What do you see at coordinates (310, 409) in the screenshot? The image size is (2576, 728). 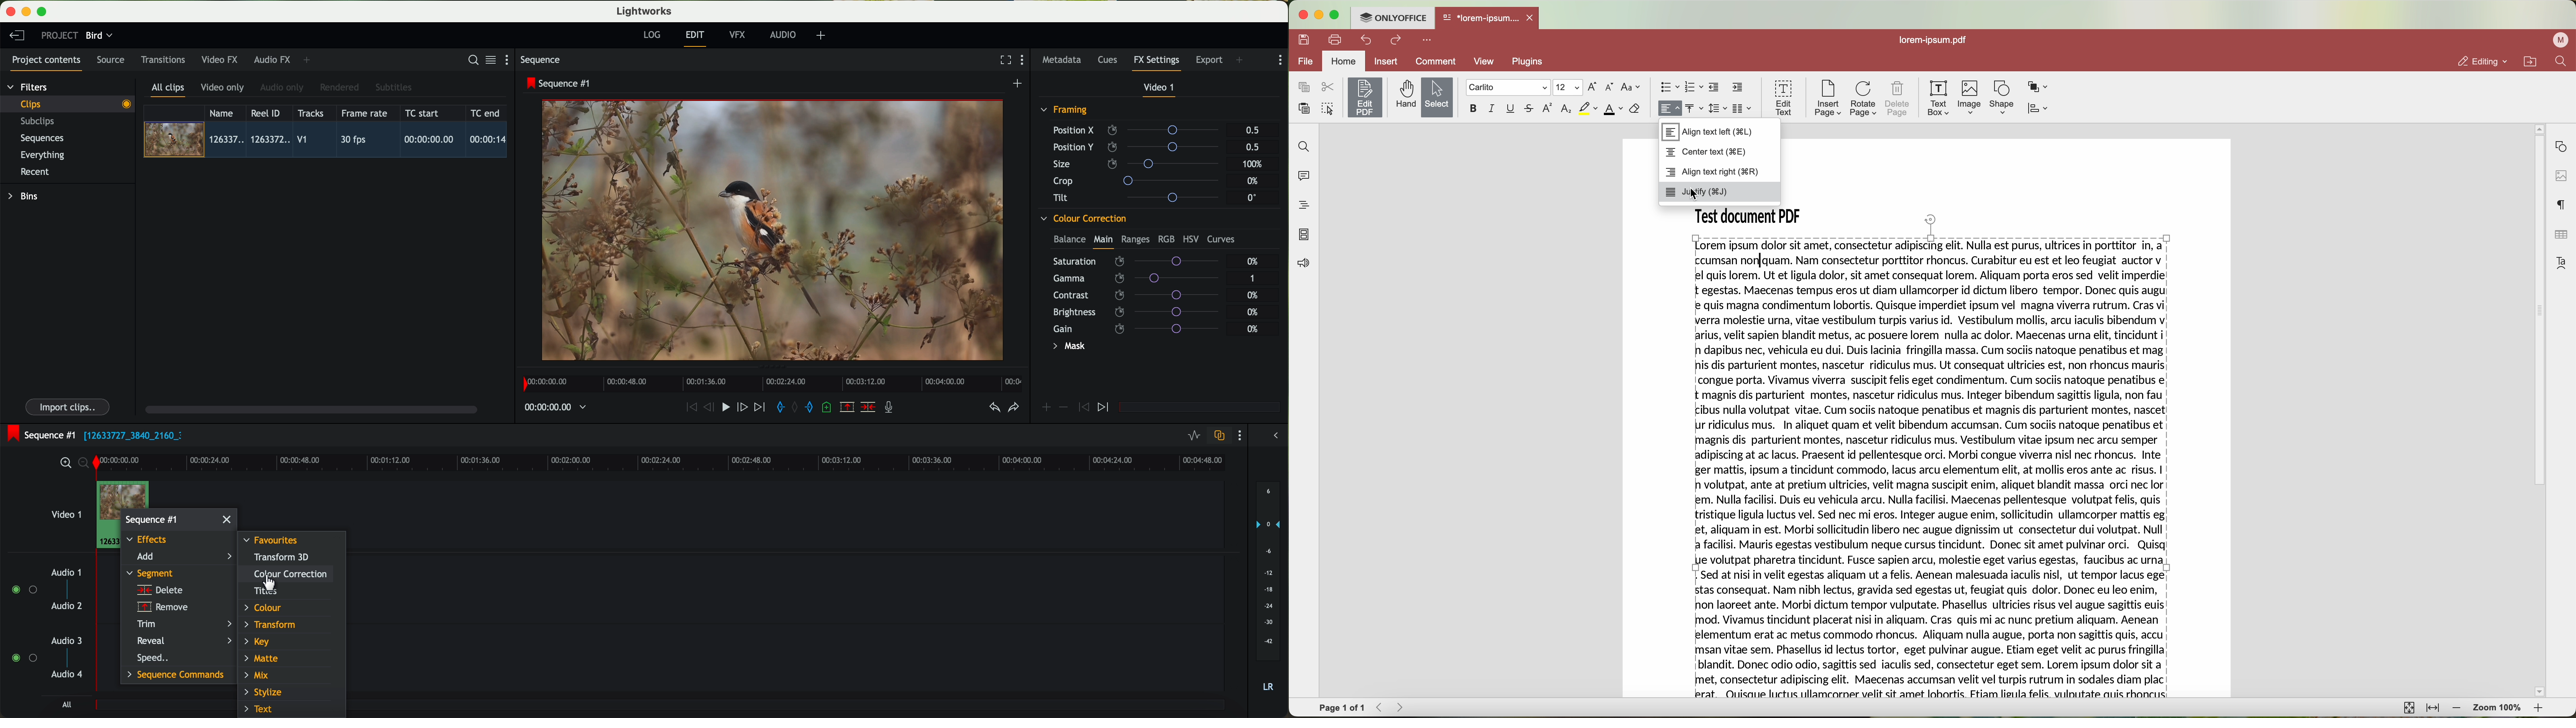 I see `scroll bar` at bounding box center [310, 409].